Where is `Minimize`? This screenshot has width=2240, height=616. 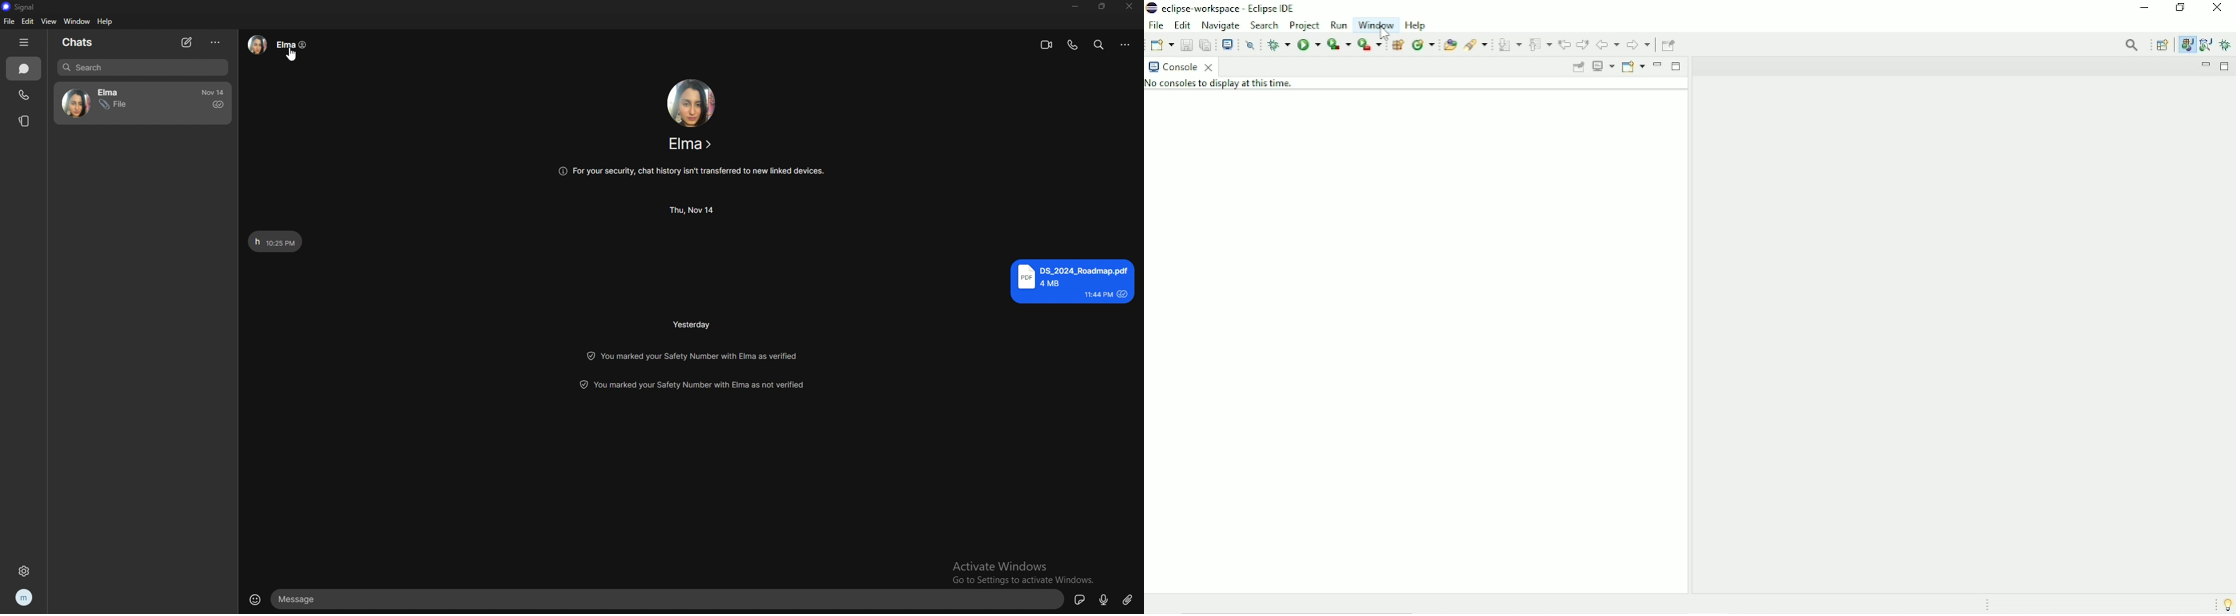
Minimize is located at coordinates (1658, 64).